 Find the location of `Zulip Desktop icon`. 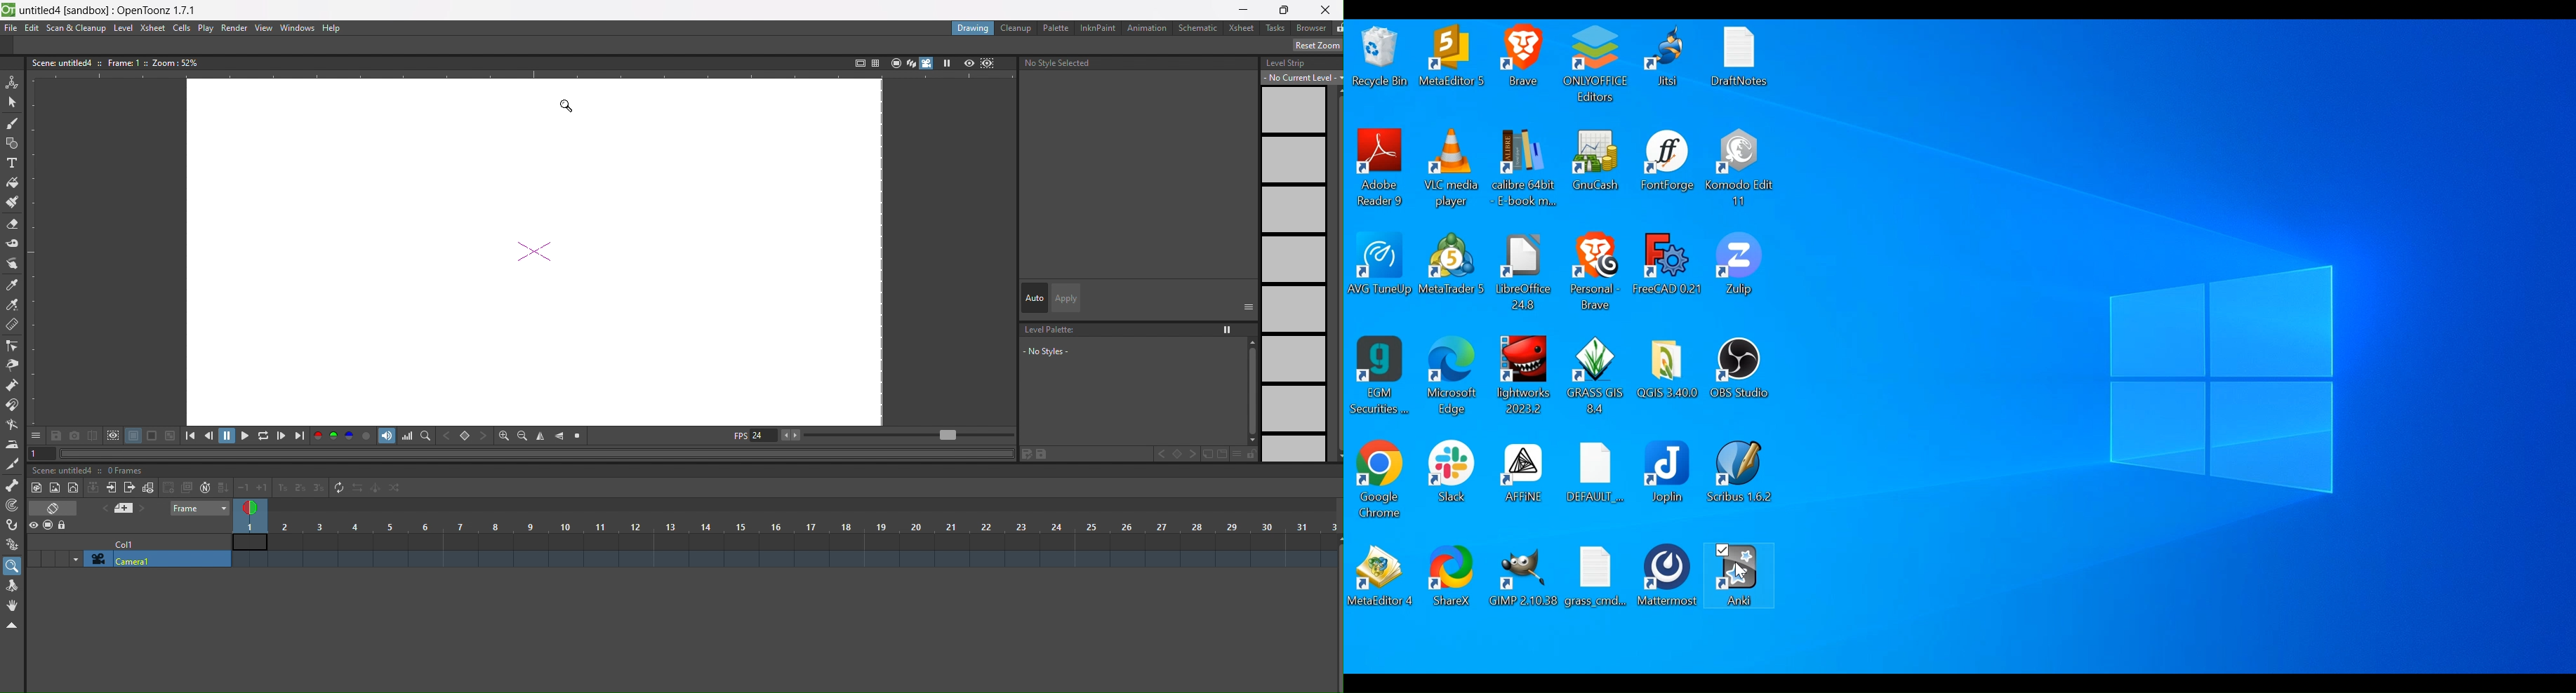

Zulip Desktop icon is located at coordinates (1740, 264).